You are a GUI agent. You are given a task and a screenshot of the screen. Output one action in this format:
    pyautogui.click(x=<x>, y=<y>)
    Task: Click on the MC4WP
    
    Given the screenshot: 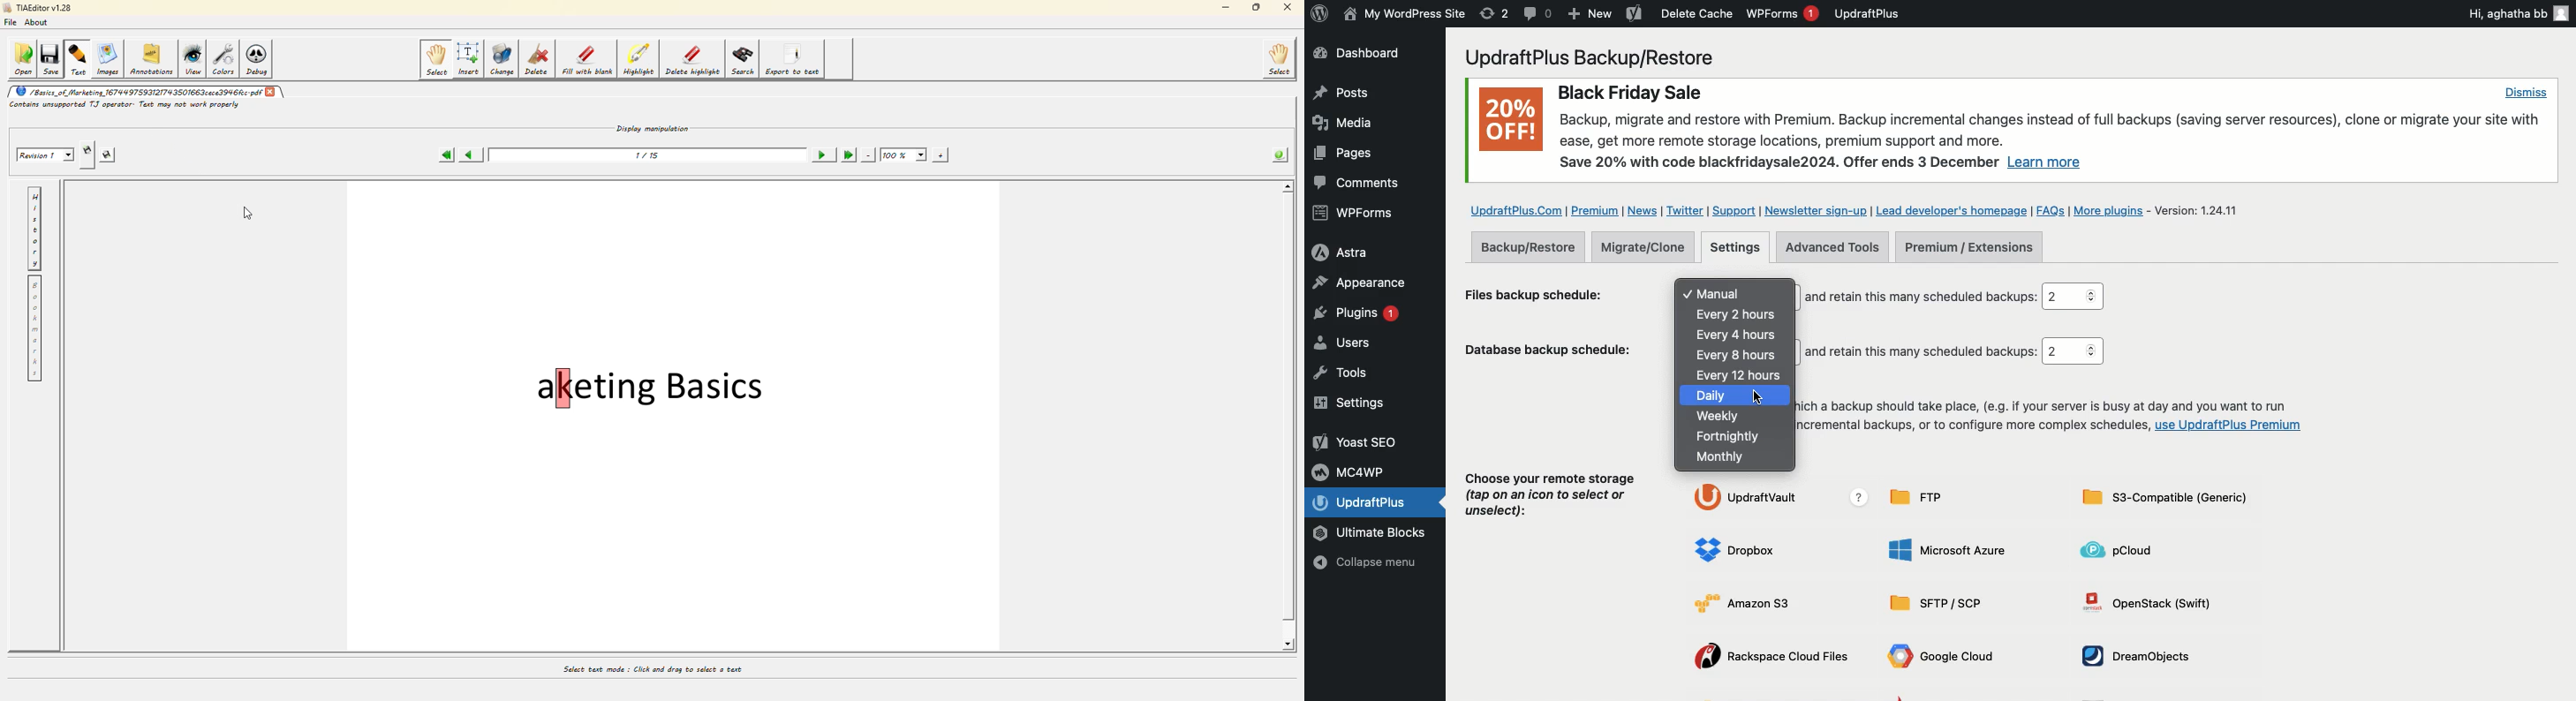 What is the action you would take?
    pyautogui.click(x=1353, y=471)
    